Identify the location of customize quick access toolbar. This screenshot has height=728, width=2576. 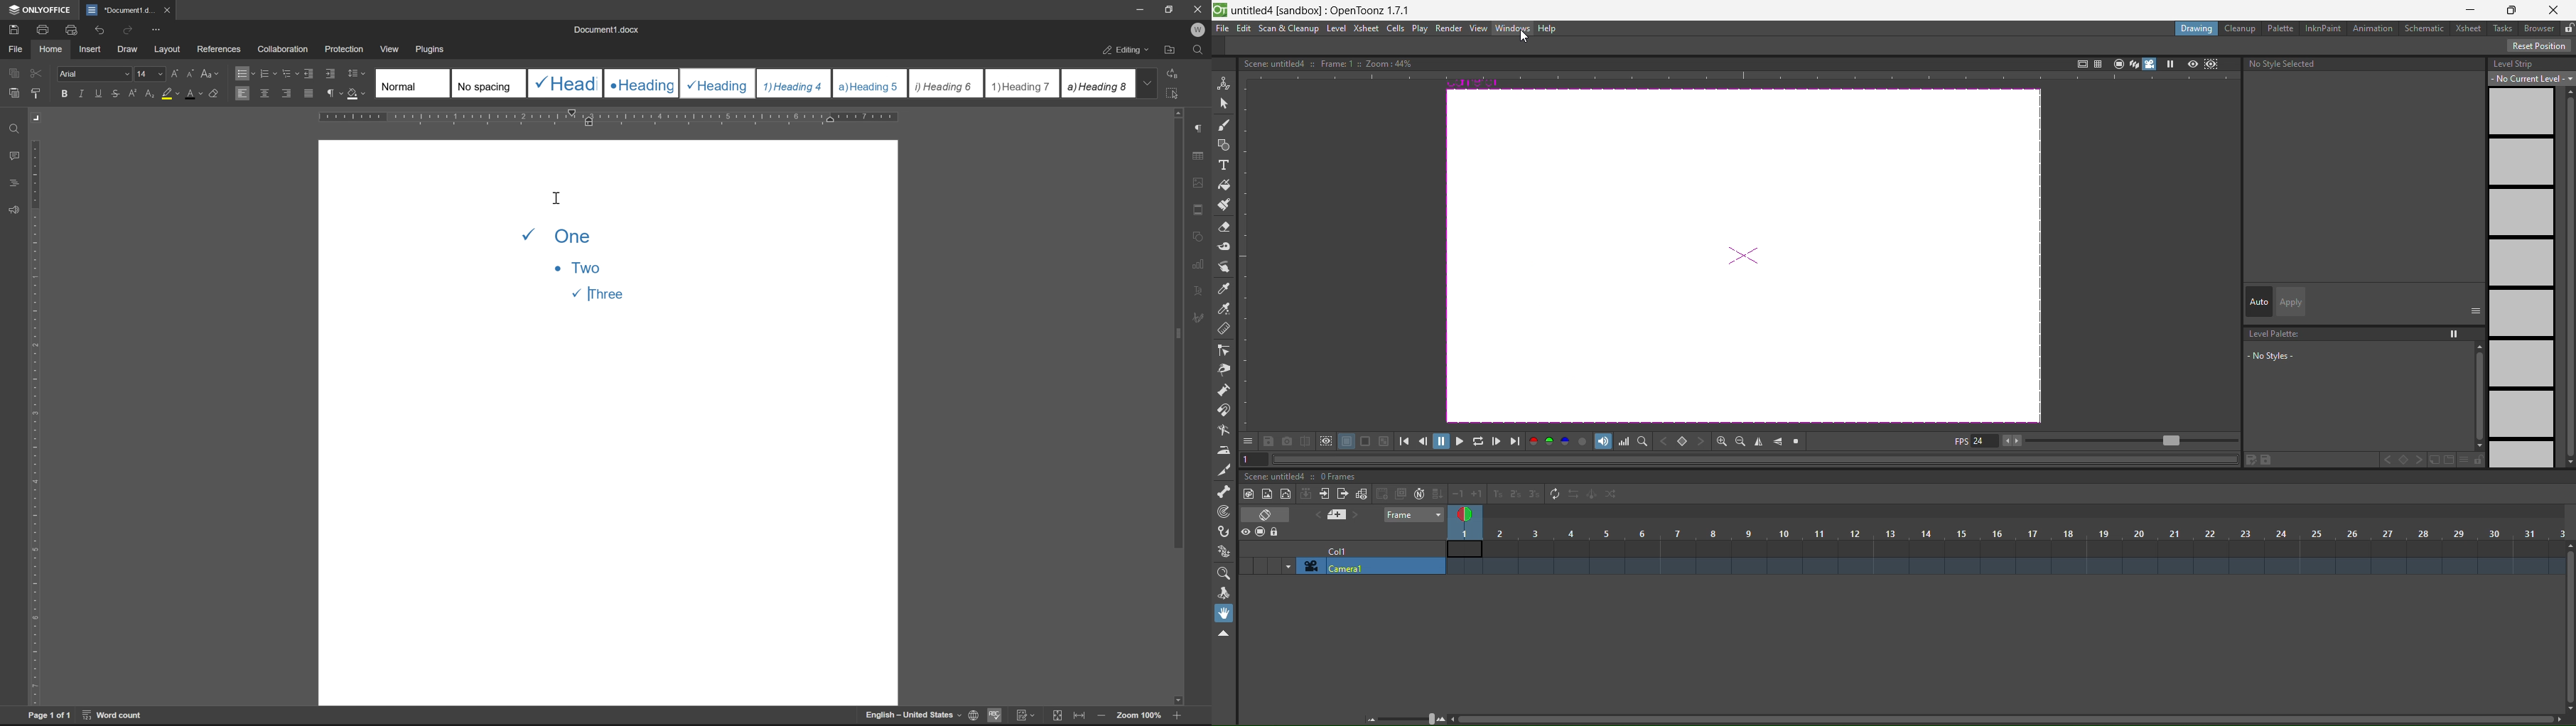
(155, 30).